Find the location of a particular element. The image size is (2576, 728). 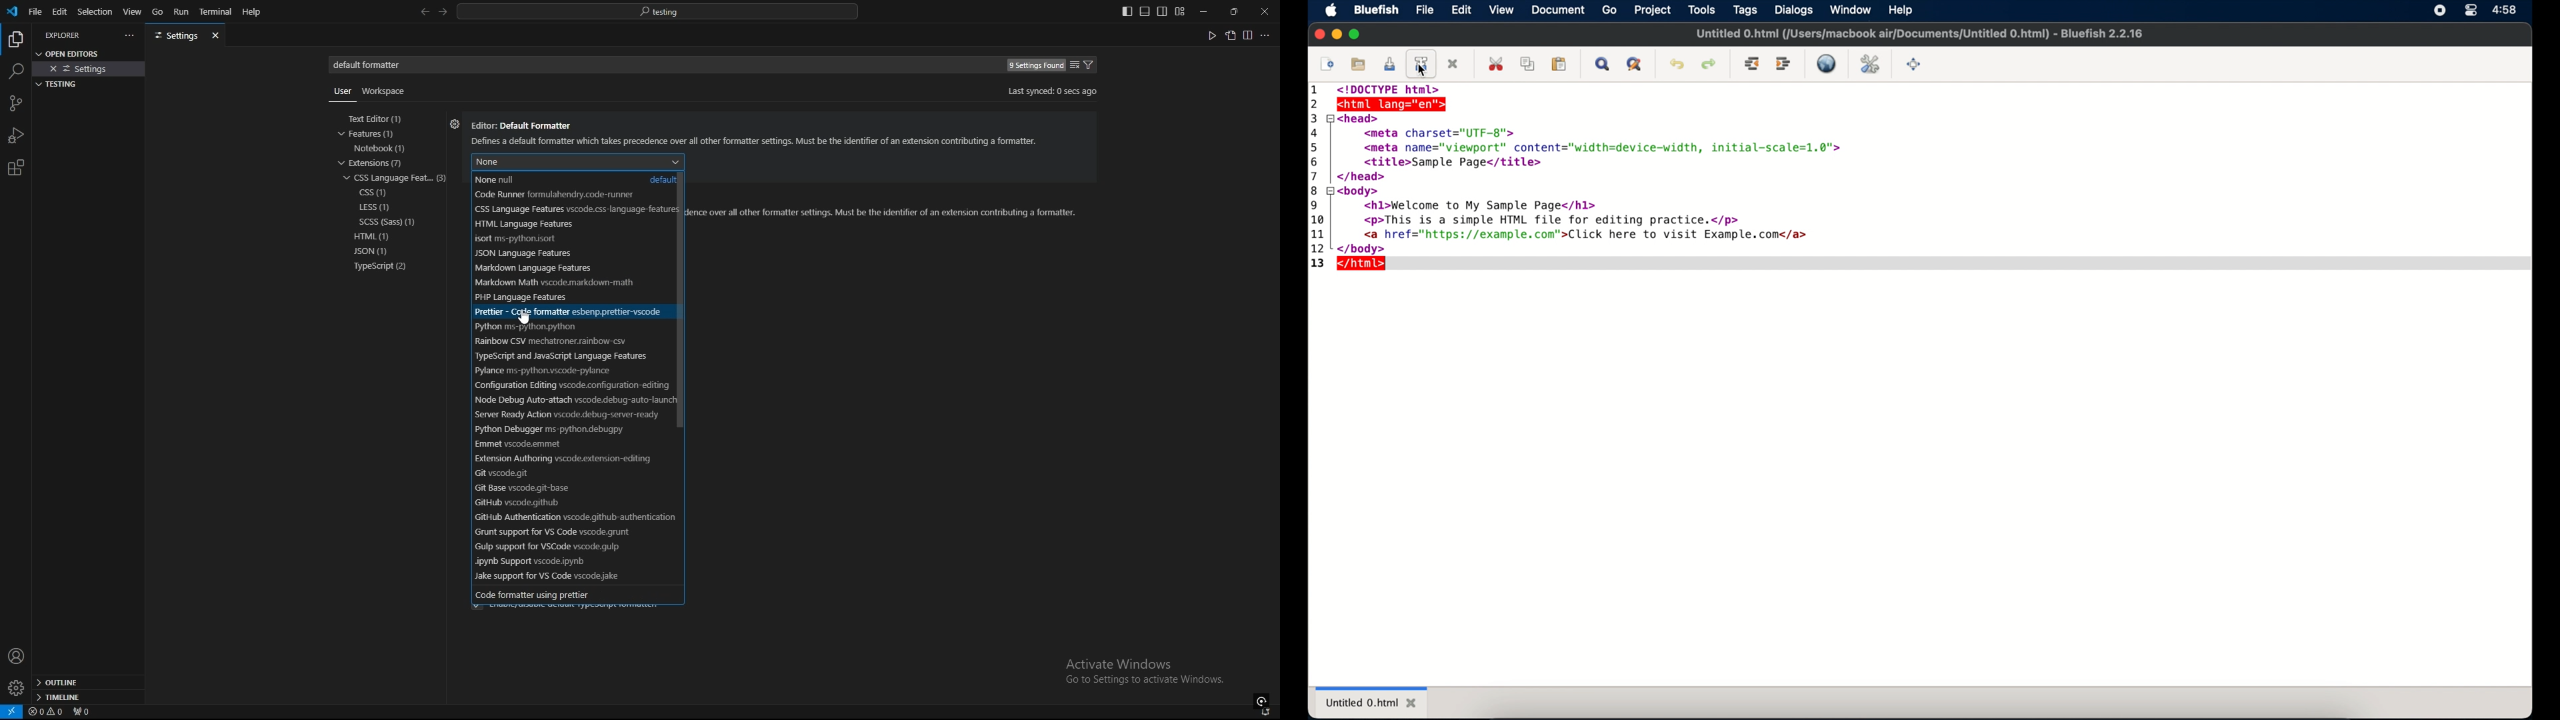

html is located at coordinates (377, 236).